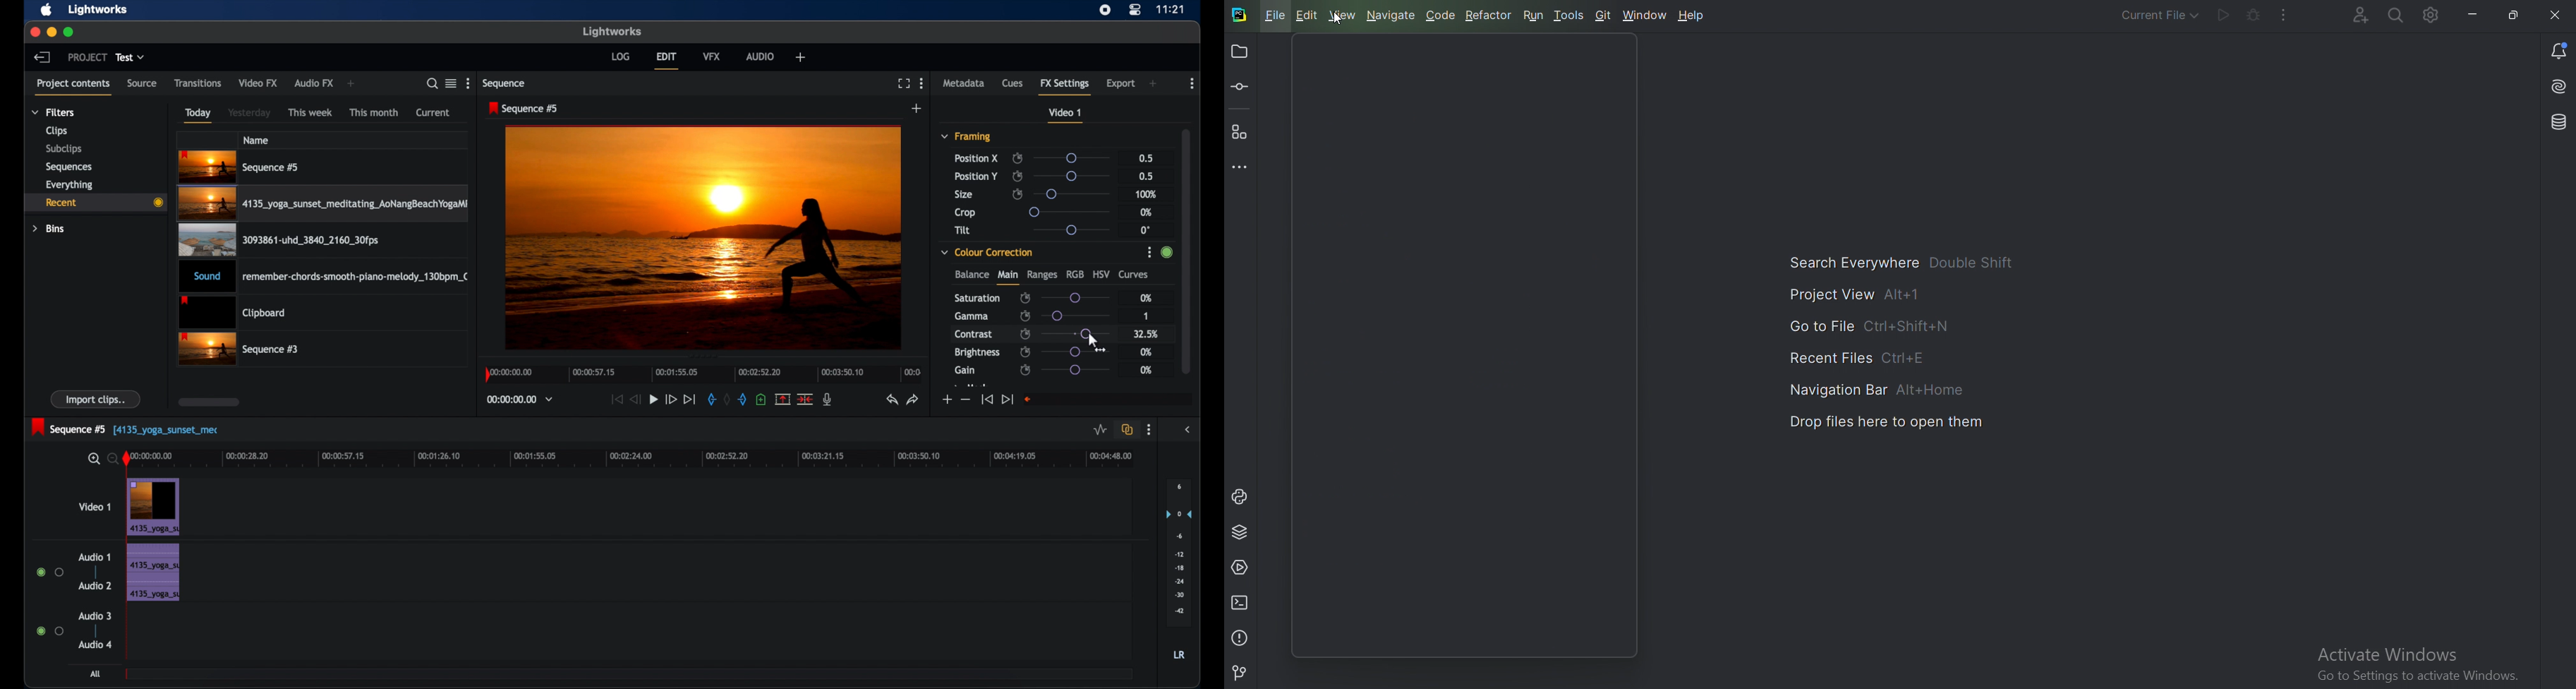  Describe the element at coordinates (127, 459) in the screenshot. I see `playhead` at that location.